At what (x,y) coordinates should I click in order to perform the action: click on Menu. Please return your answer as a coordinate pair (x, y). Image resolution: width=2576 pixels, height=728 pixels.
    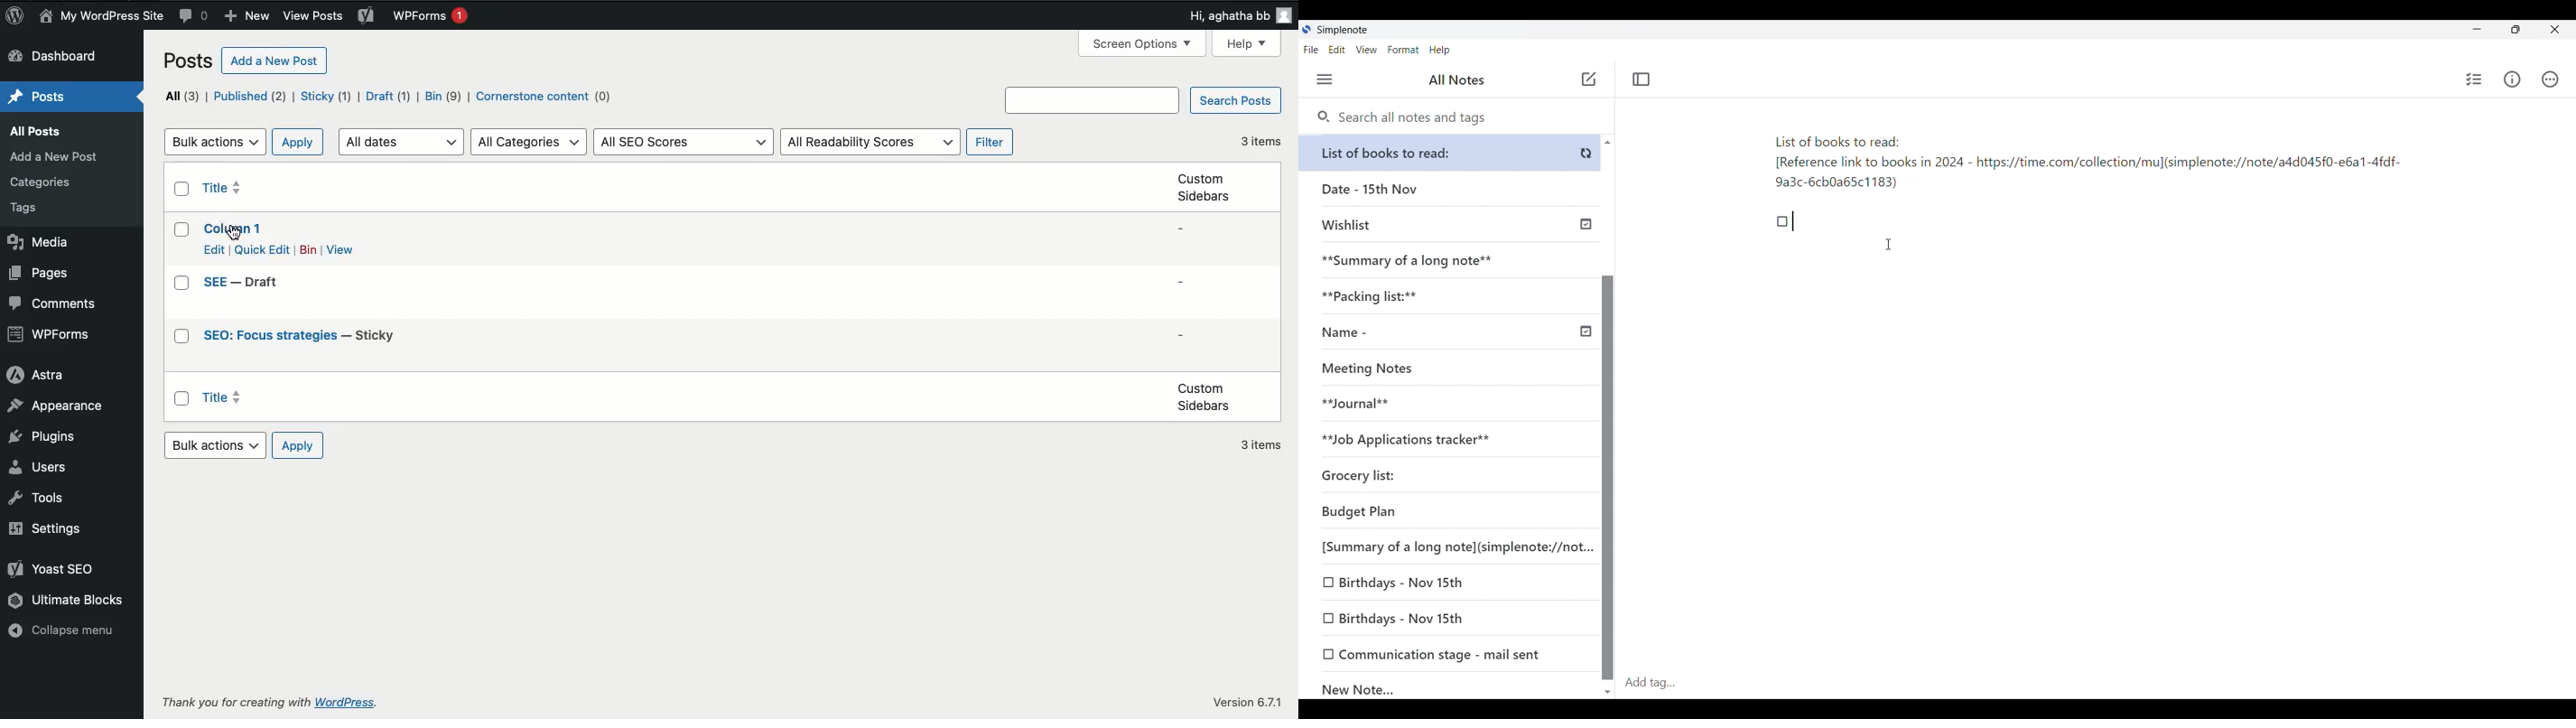
    Looking at the image, I should click on (1325, 80).